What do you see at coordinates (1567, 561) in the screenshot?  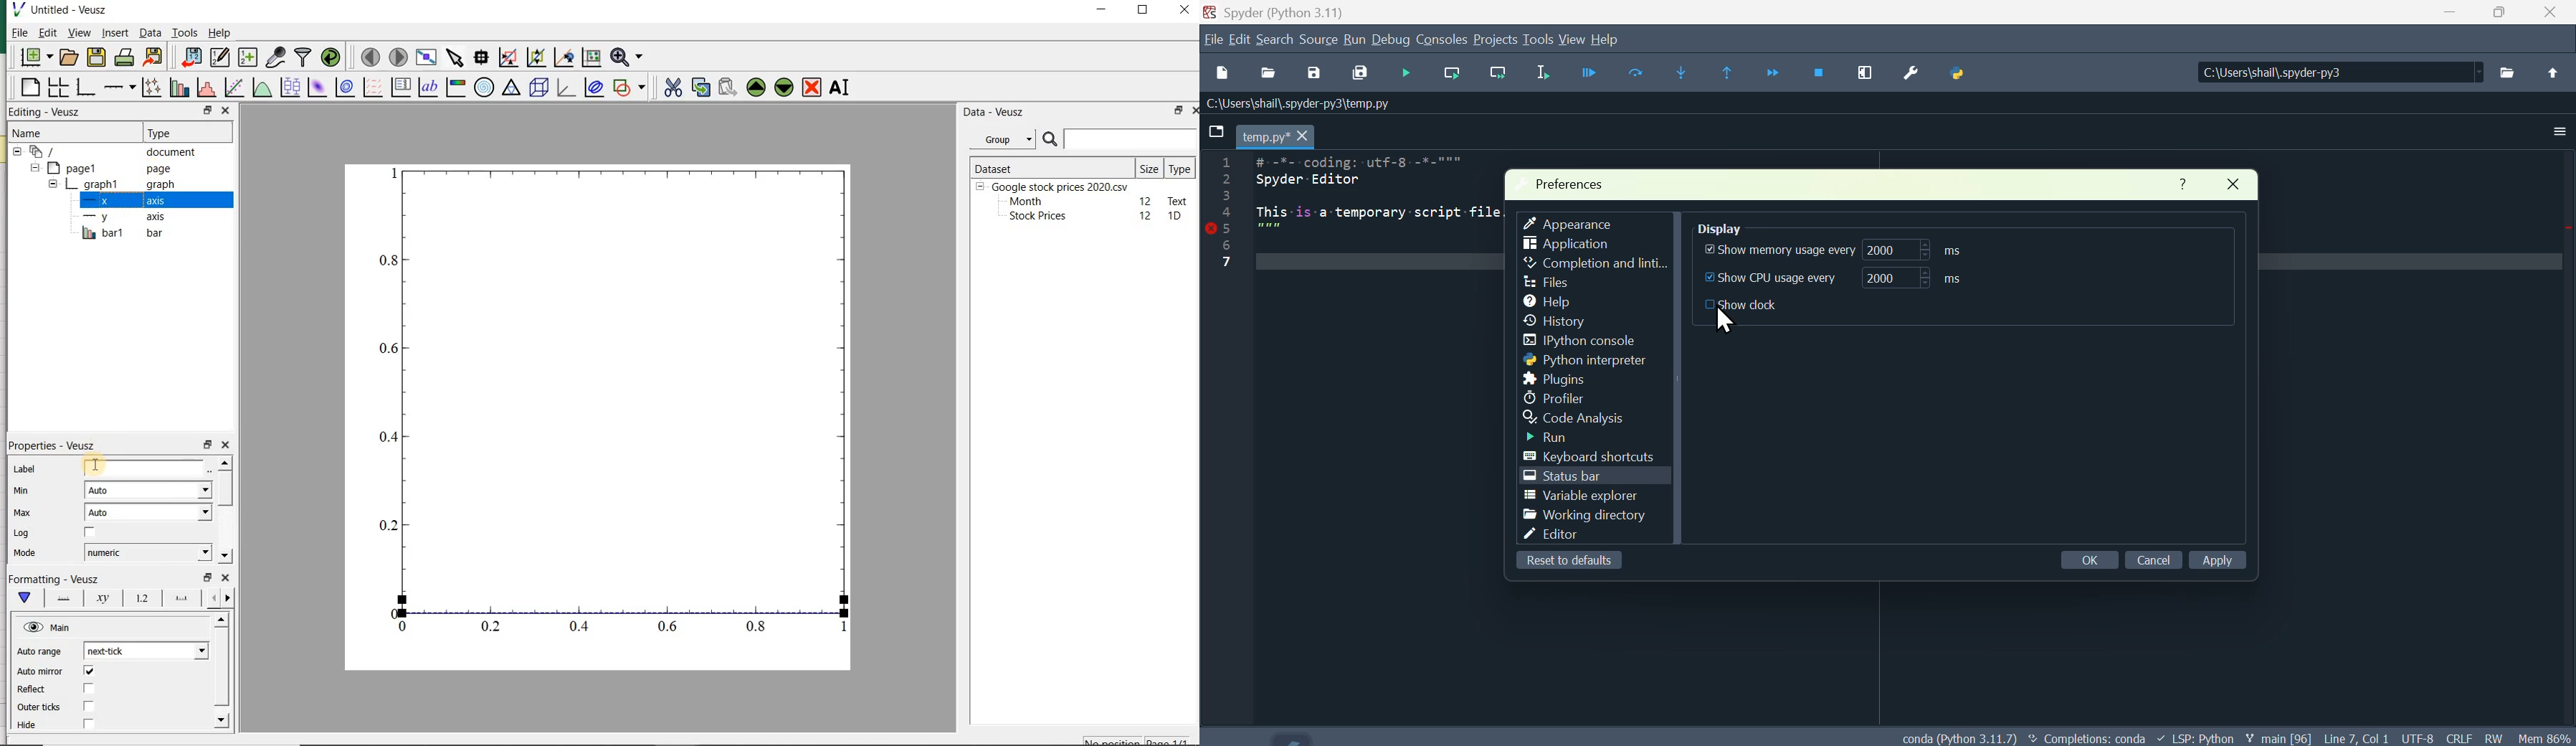 I see `Reset to default` at bounding box center [1567, 561].